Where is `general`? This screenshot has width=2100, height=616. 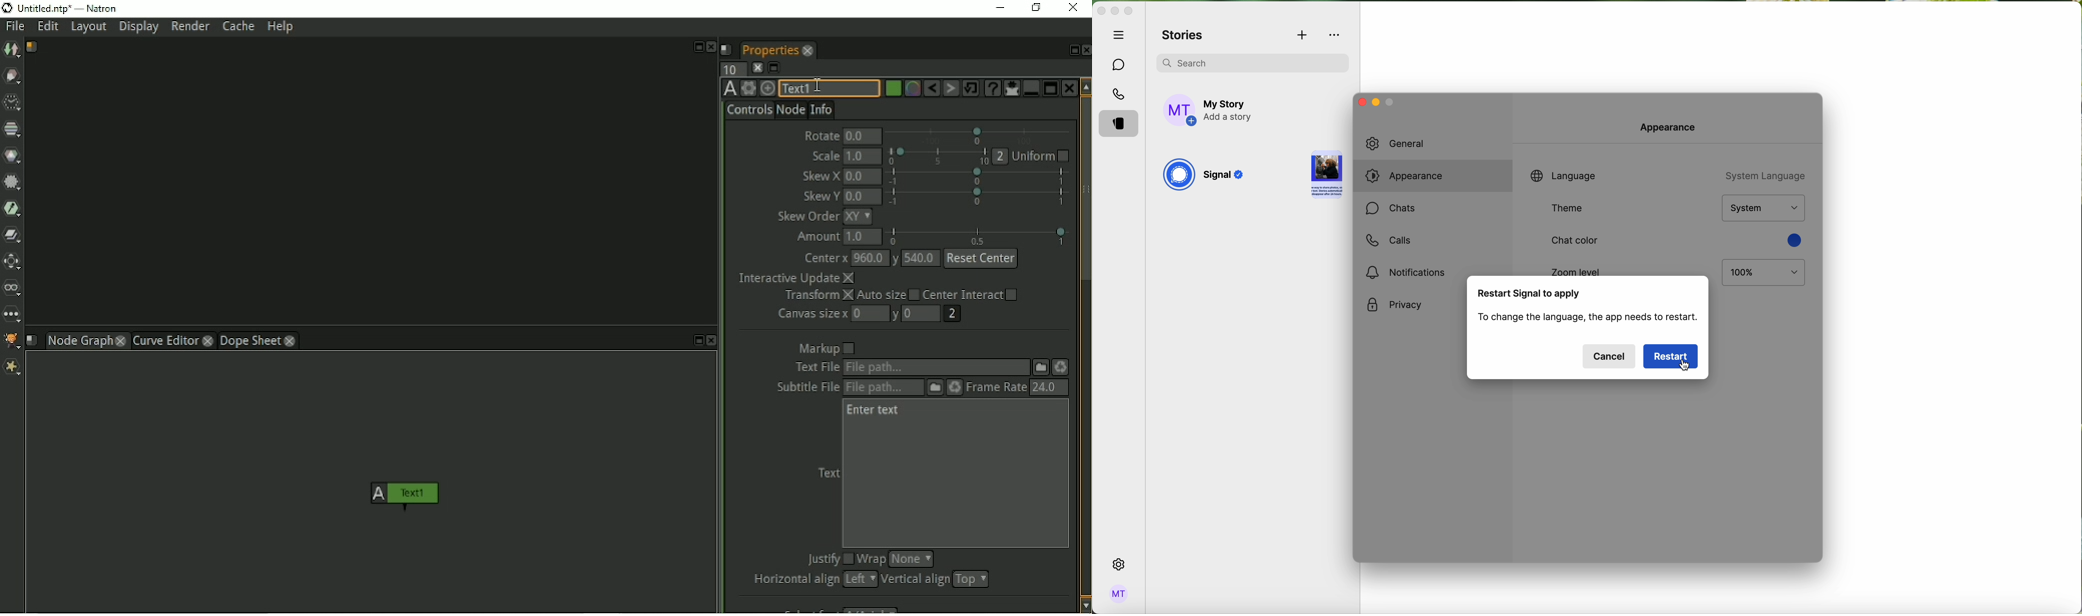
general is located at coordinates (1405, 144).